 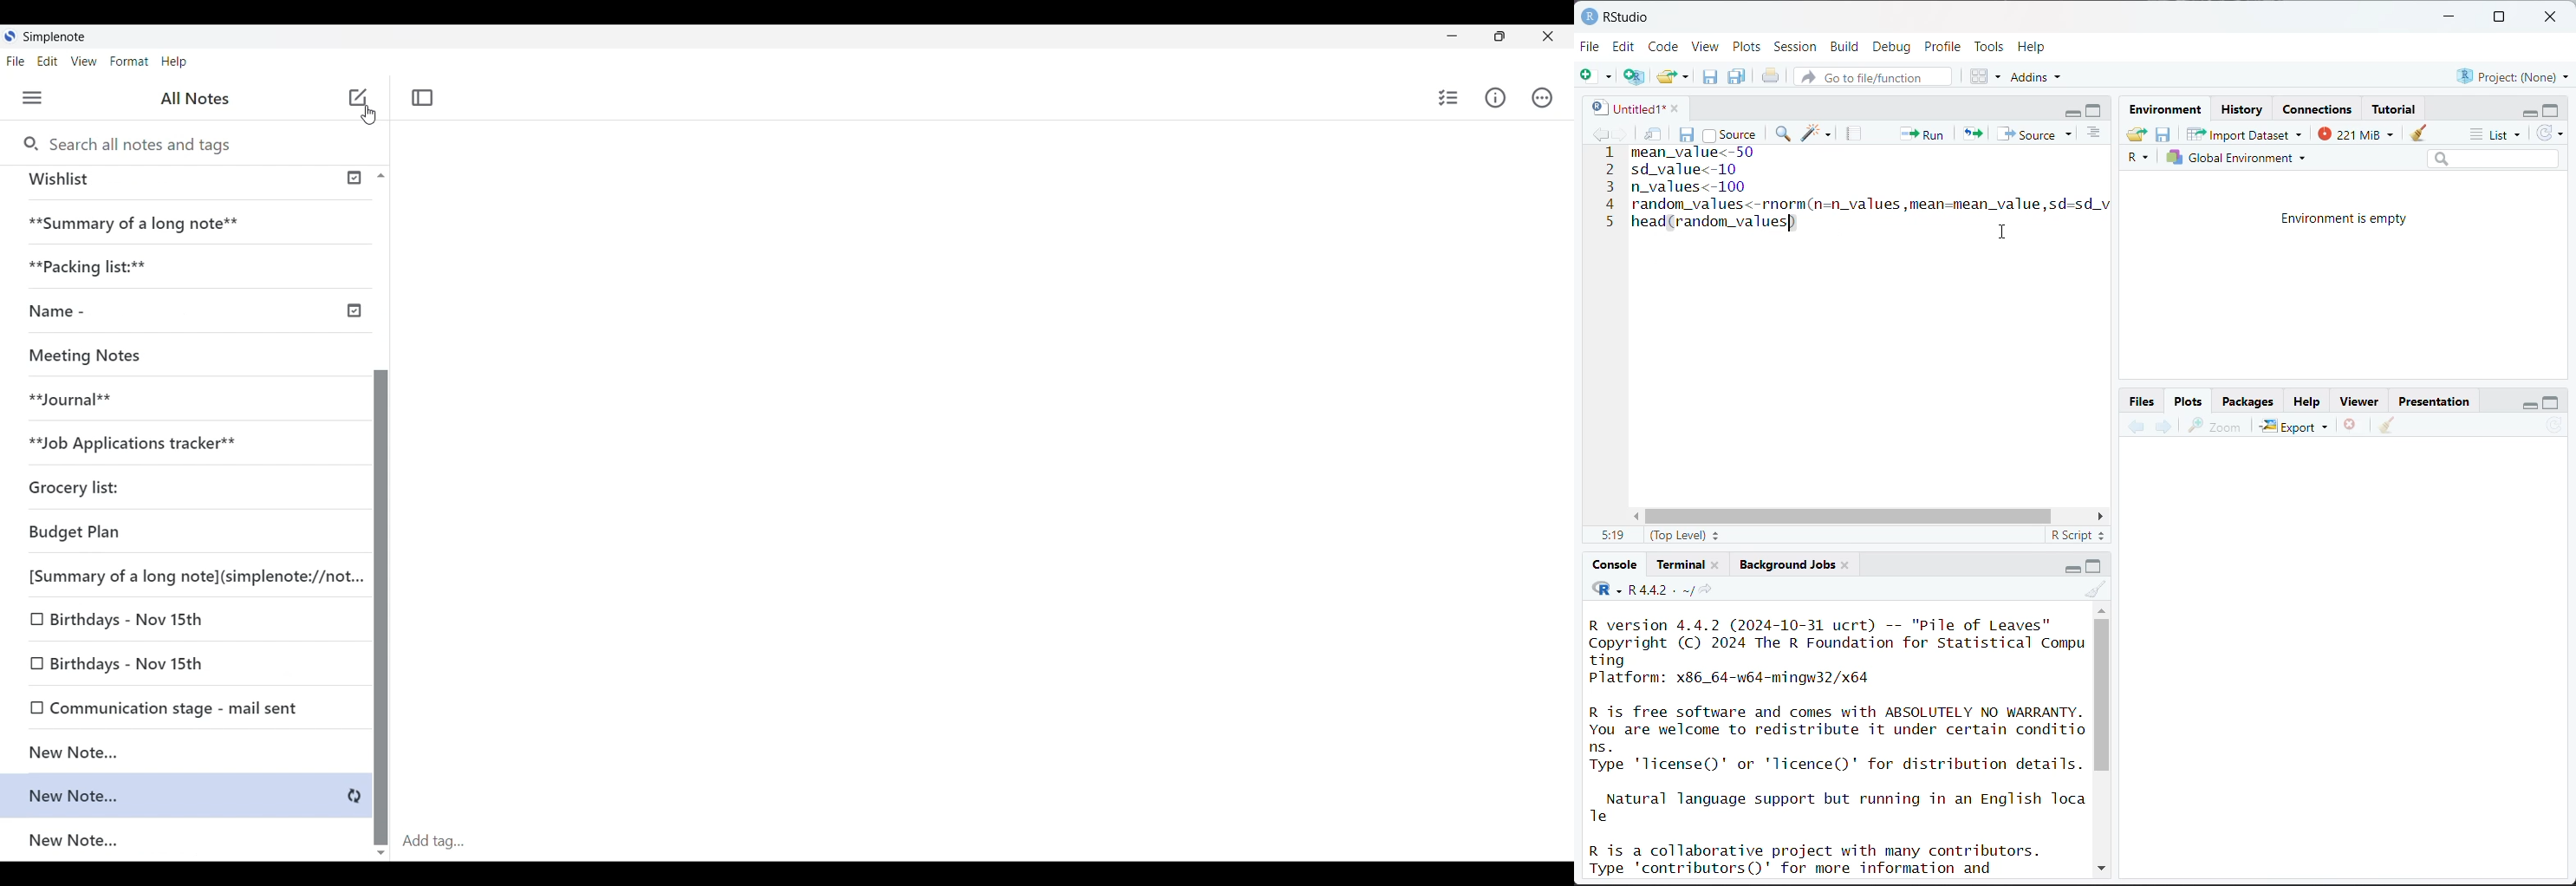 What do you see at coordinates (1747, 46) in the screenshot?
I see `Plots` at bounding box center [1747, 46].